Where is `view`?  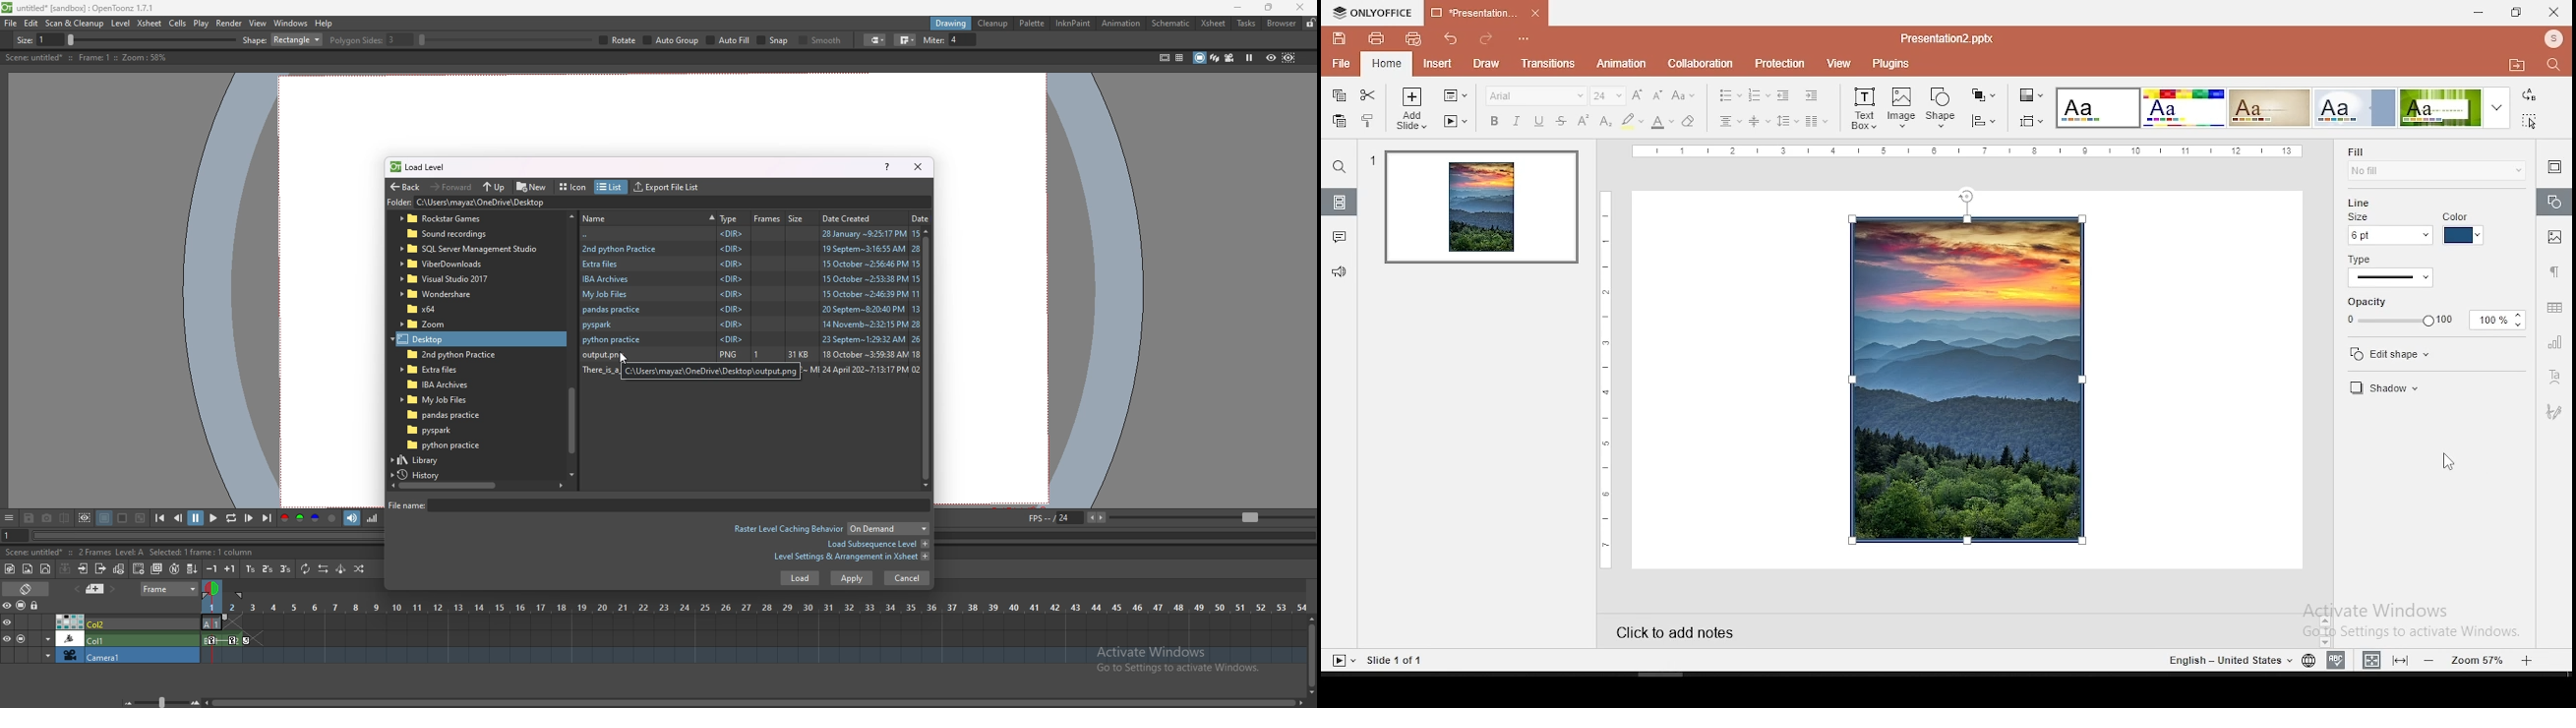 view is located at coordinates (1840, 65).